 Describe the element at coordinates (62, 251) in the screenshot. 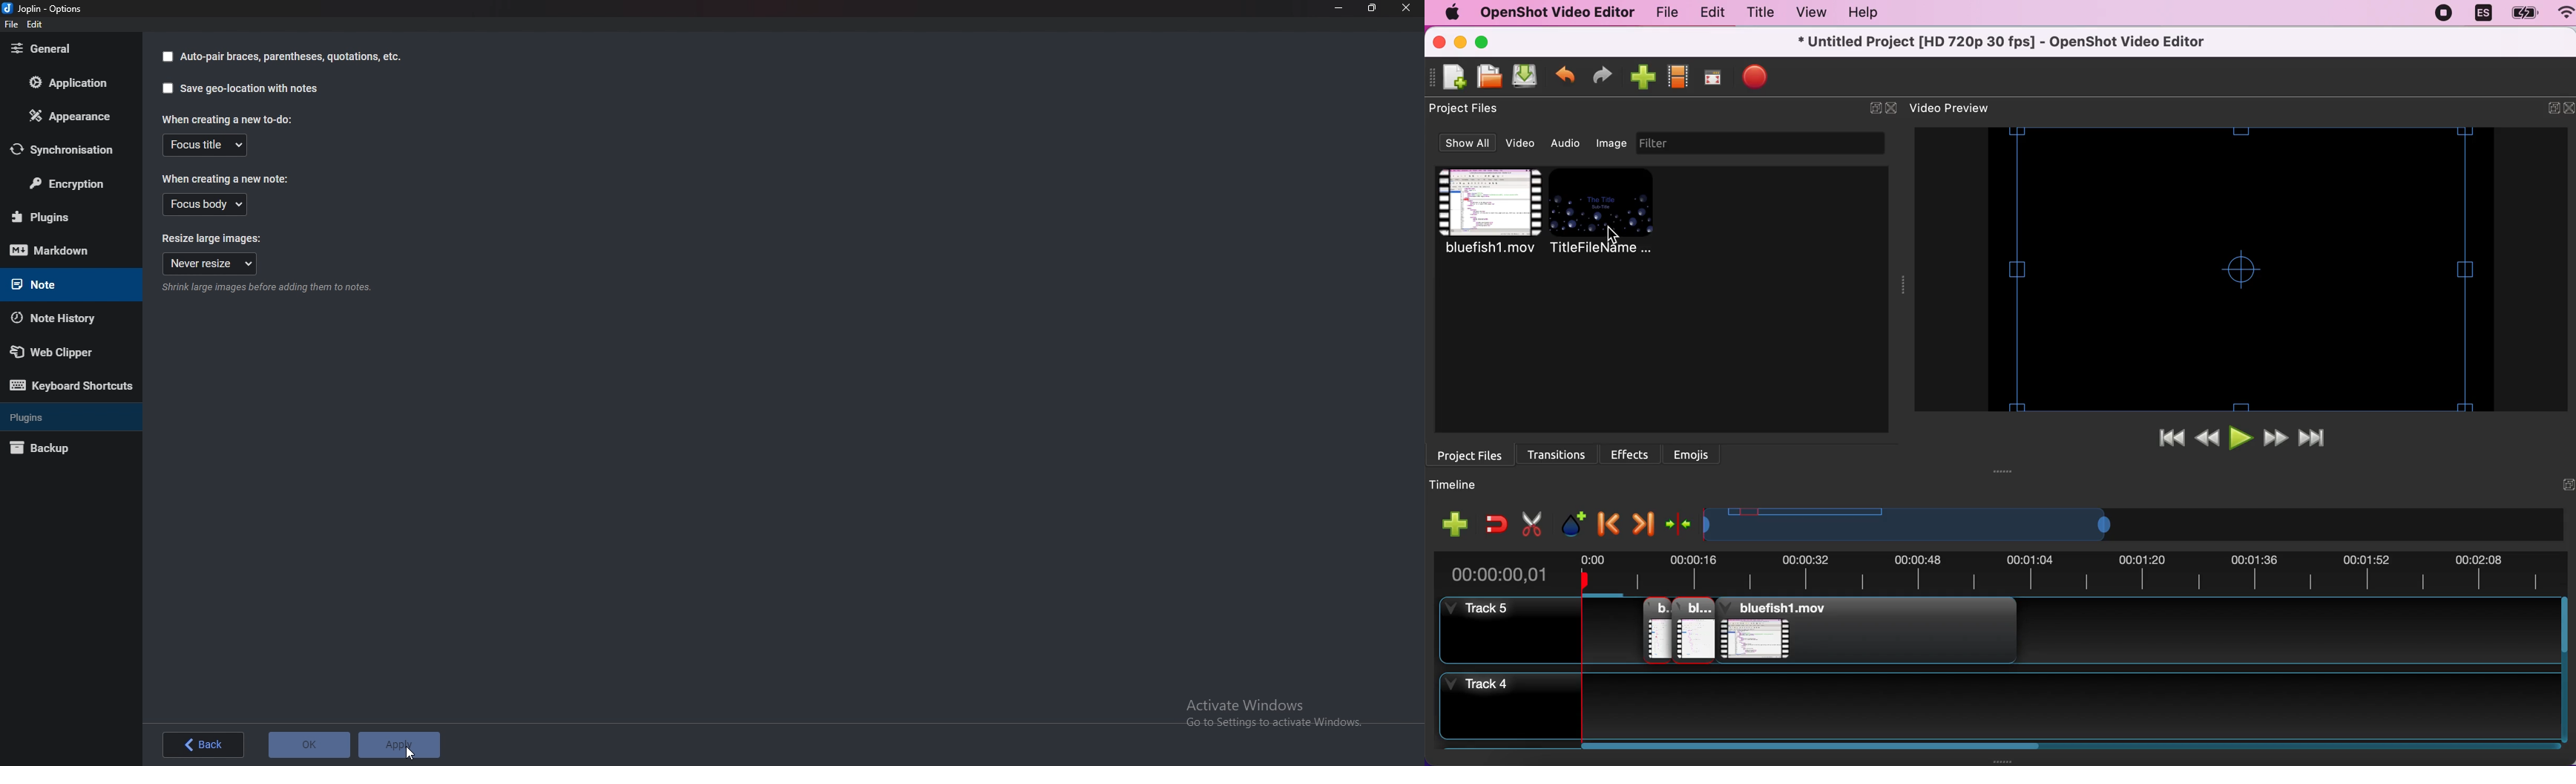

I see `mark down` at that location.